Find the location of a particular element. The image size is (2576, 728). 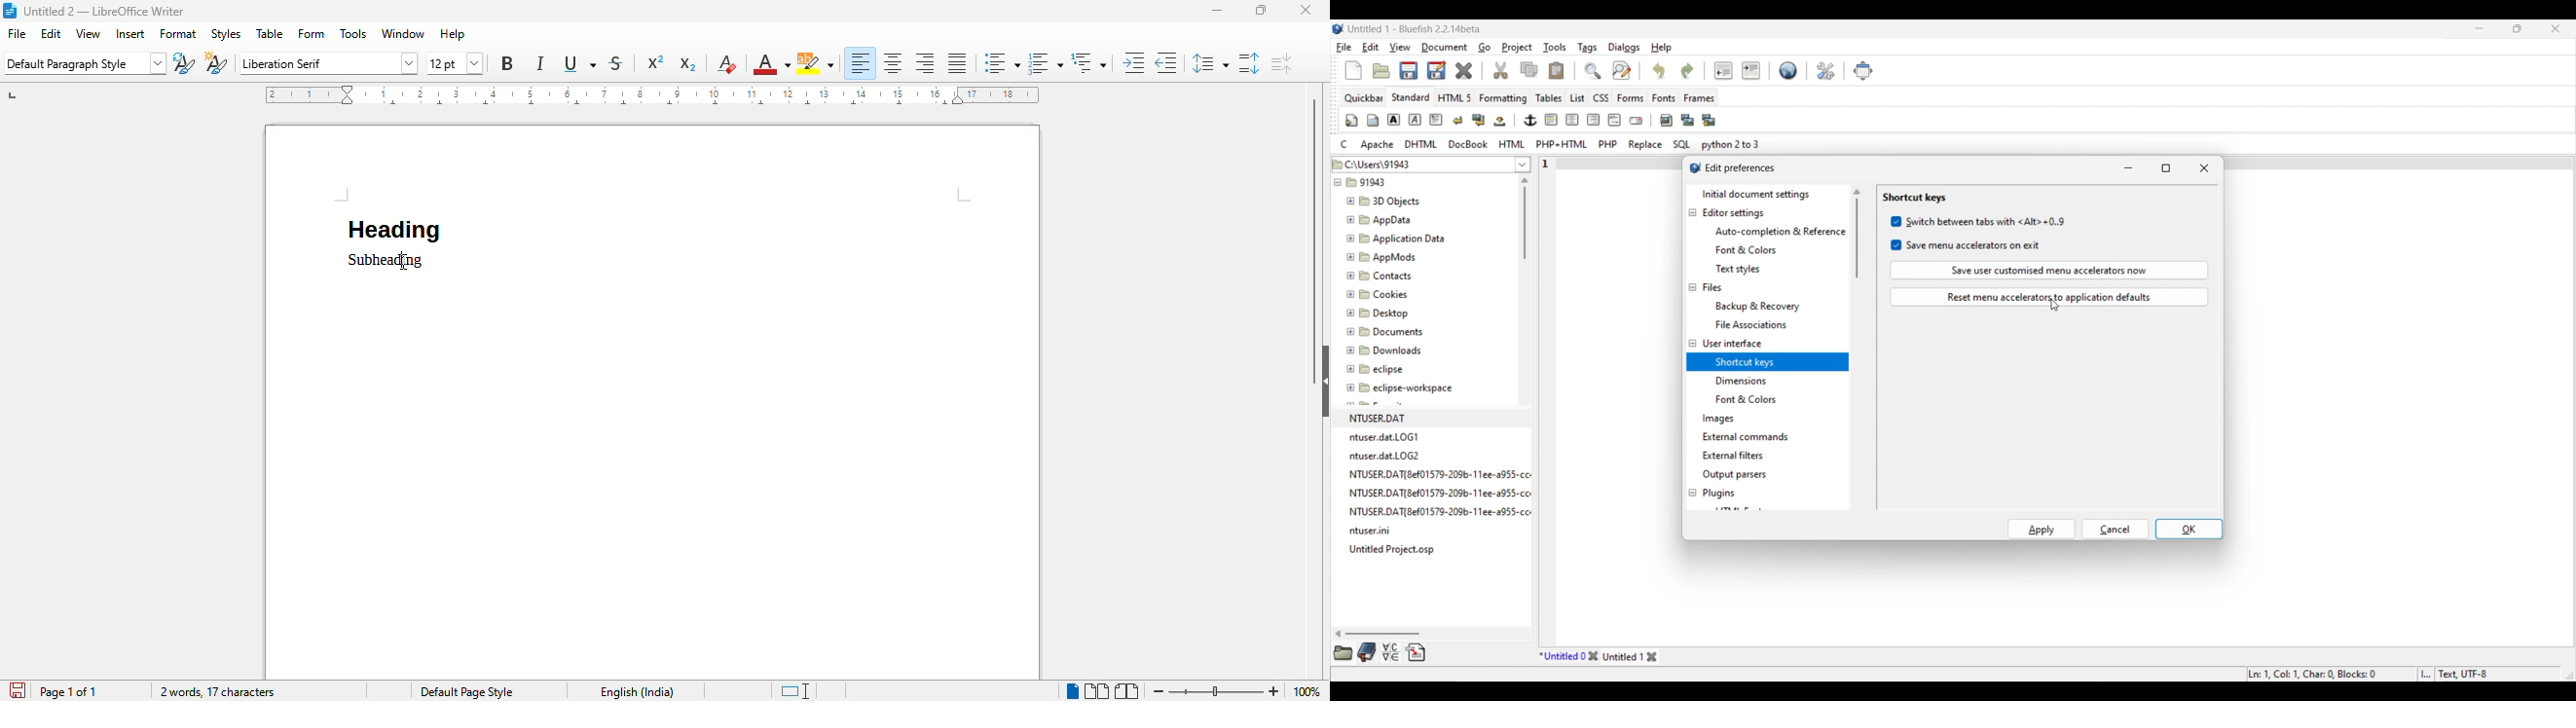

NTUSER.DAT{8ef01579-209b-11ee-a955-ccs is located at coordinates (1449, 512).